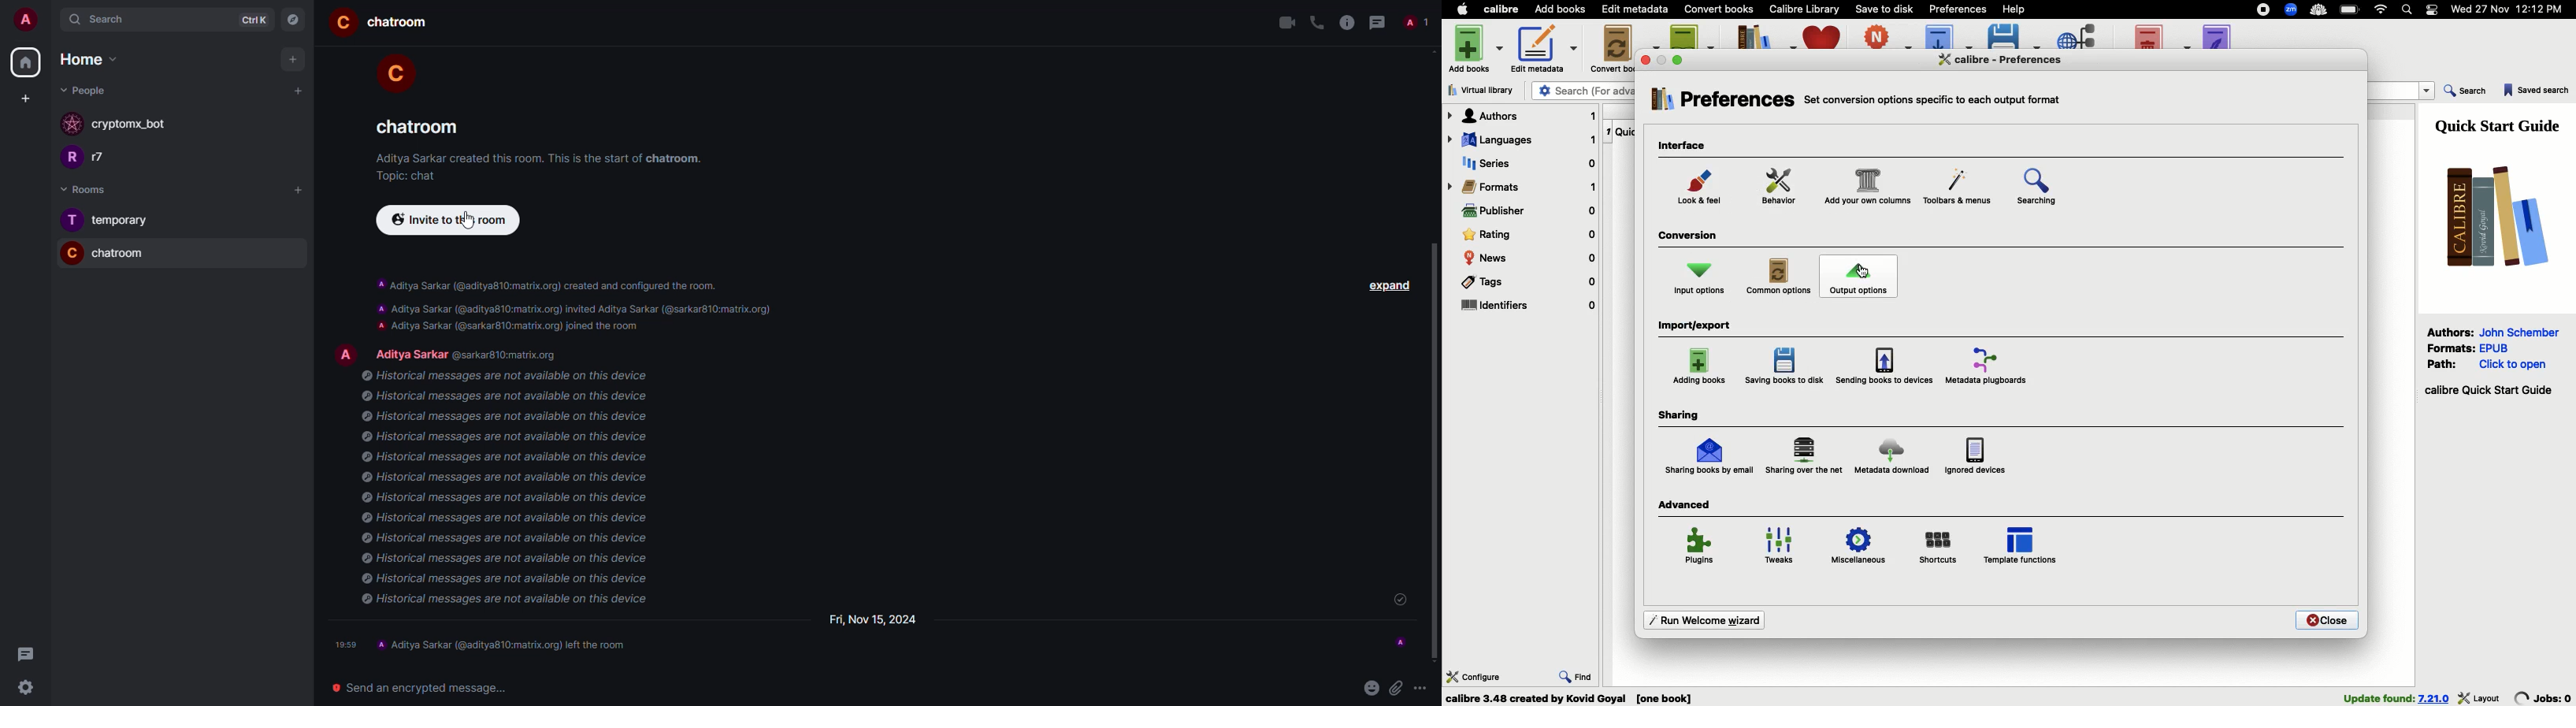  Describe the element at coordinates (2408, 10) in the screenshot. I see `Search bar` at that location.